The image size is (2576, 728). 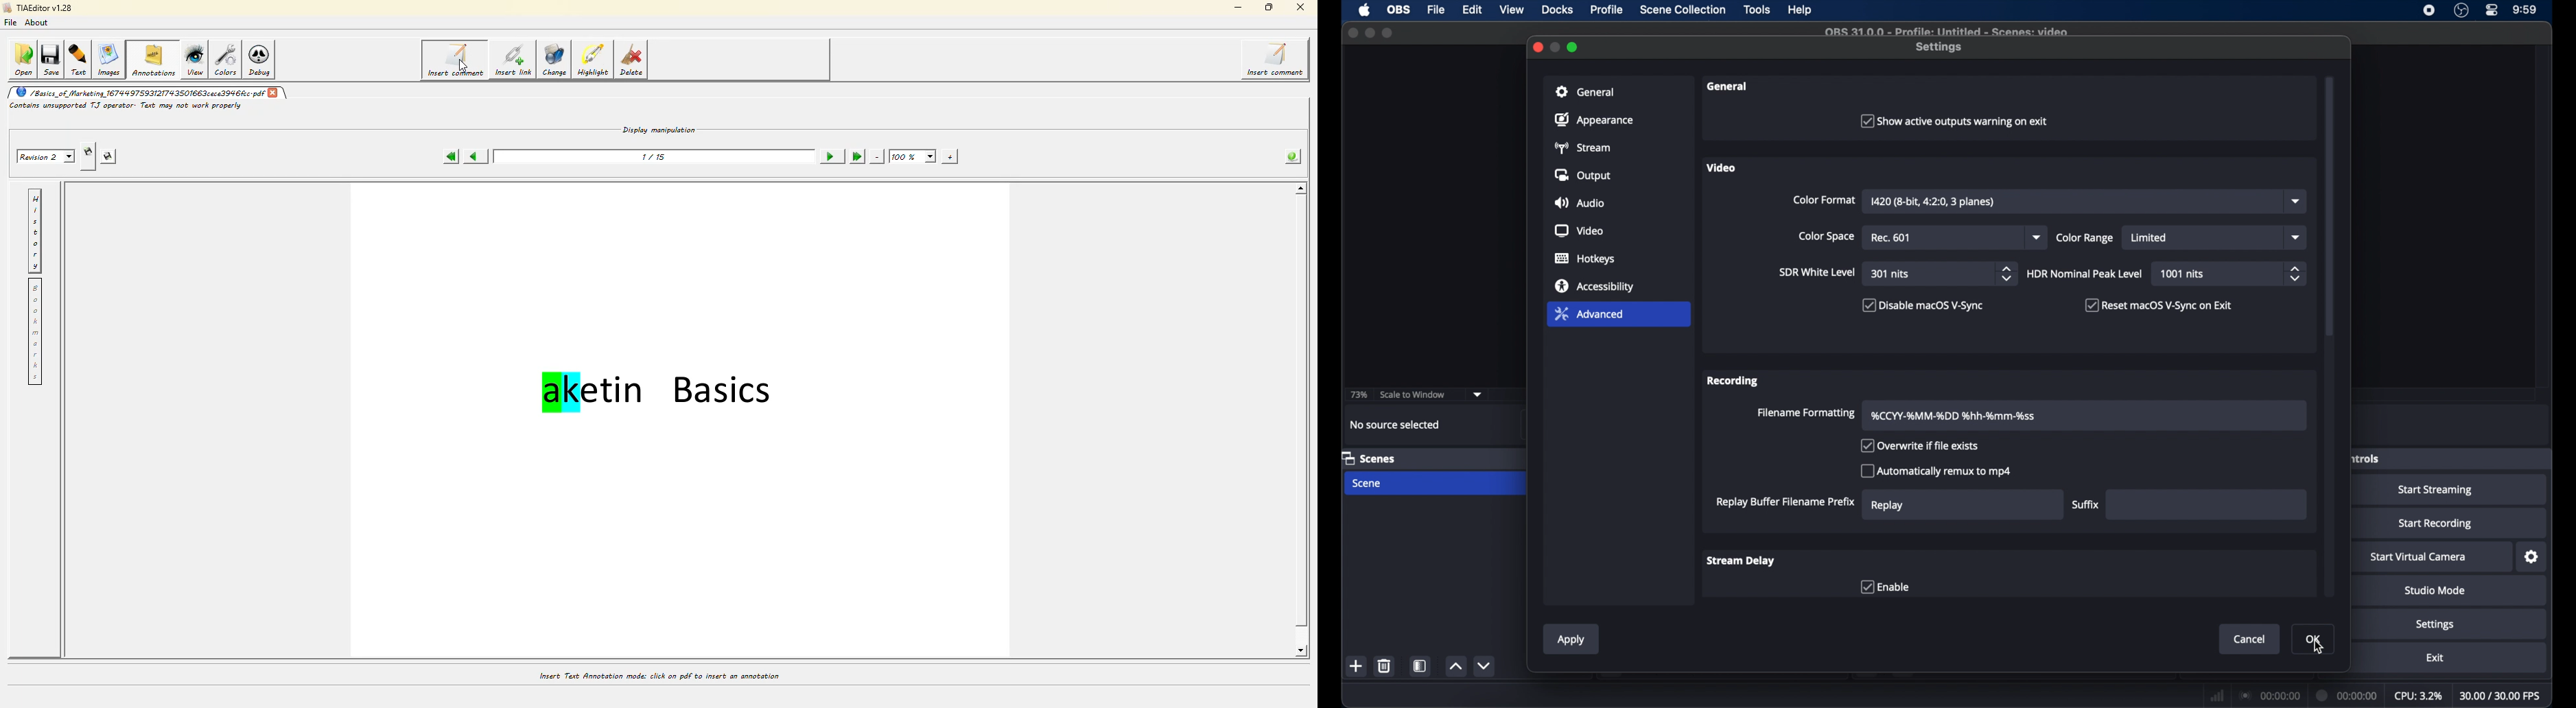 I want to click on maximize, so click(x=1574, y=48).